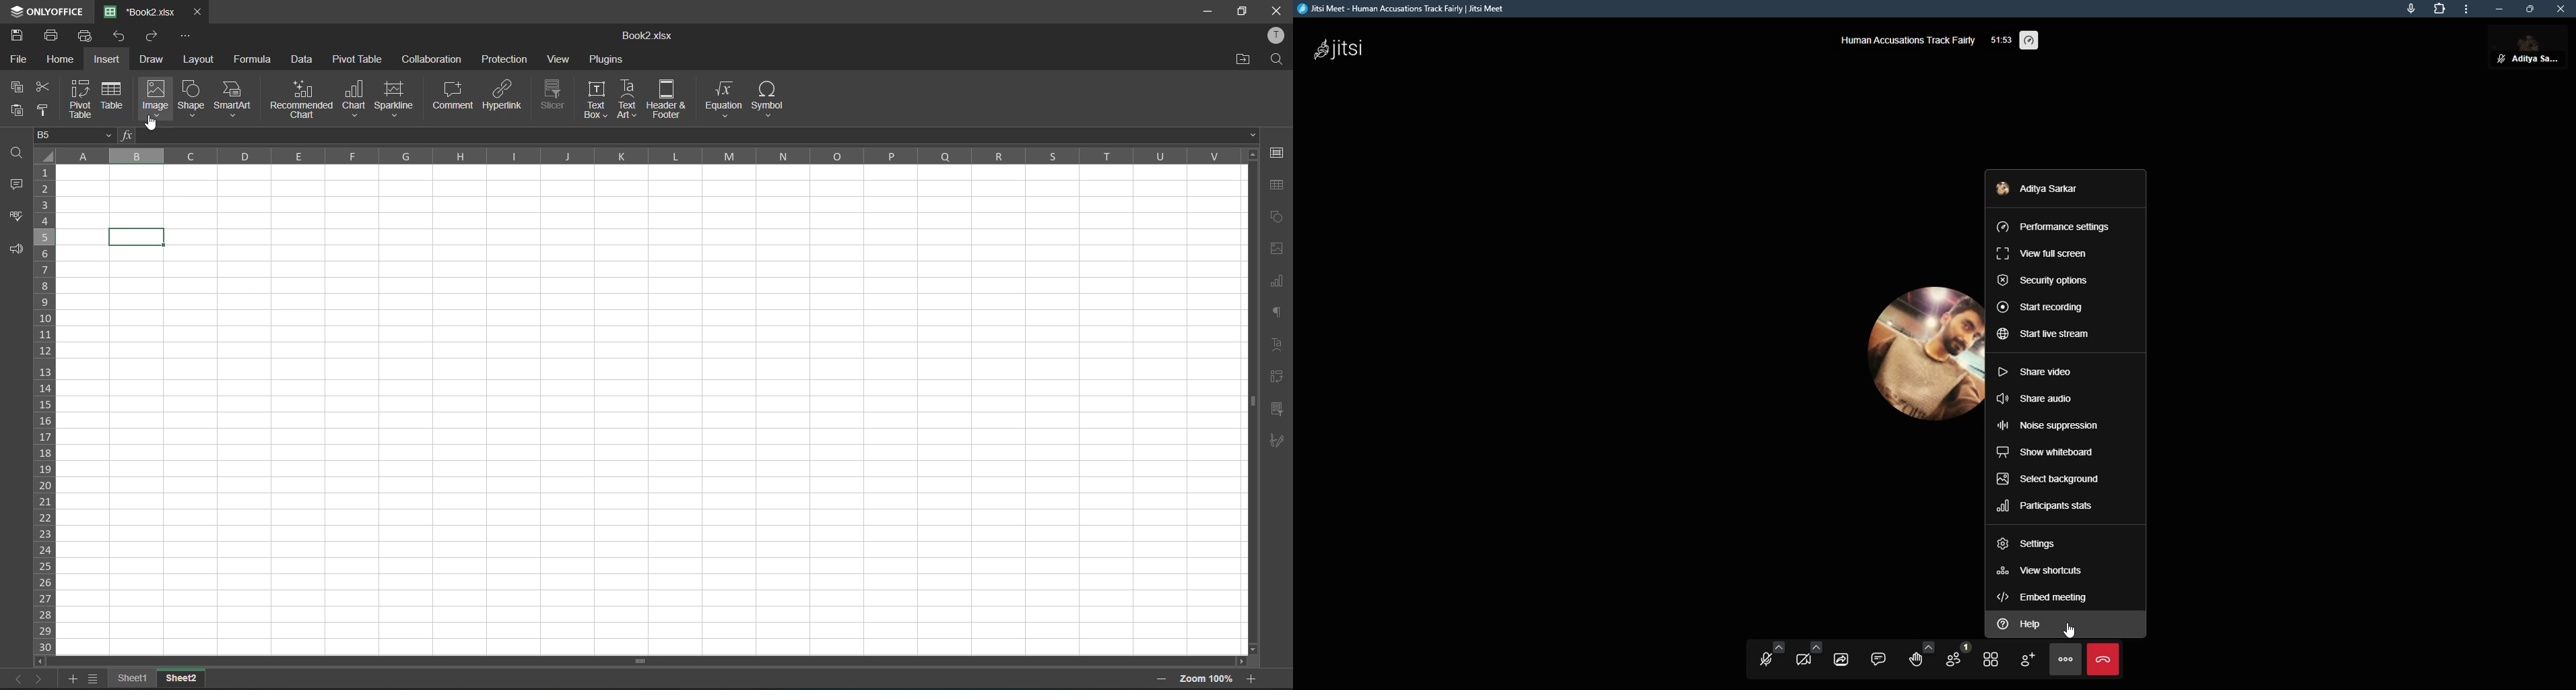 The image size is (2576, 700). Describe the element at coordinates (767, 99) in the screenshot. I see `symbol` at that location.